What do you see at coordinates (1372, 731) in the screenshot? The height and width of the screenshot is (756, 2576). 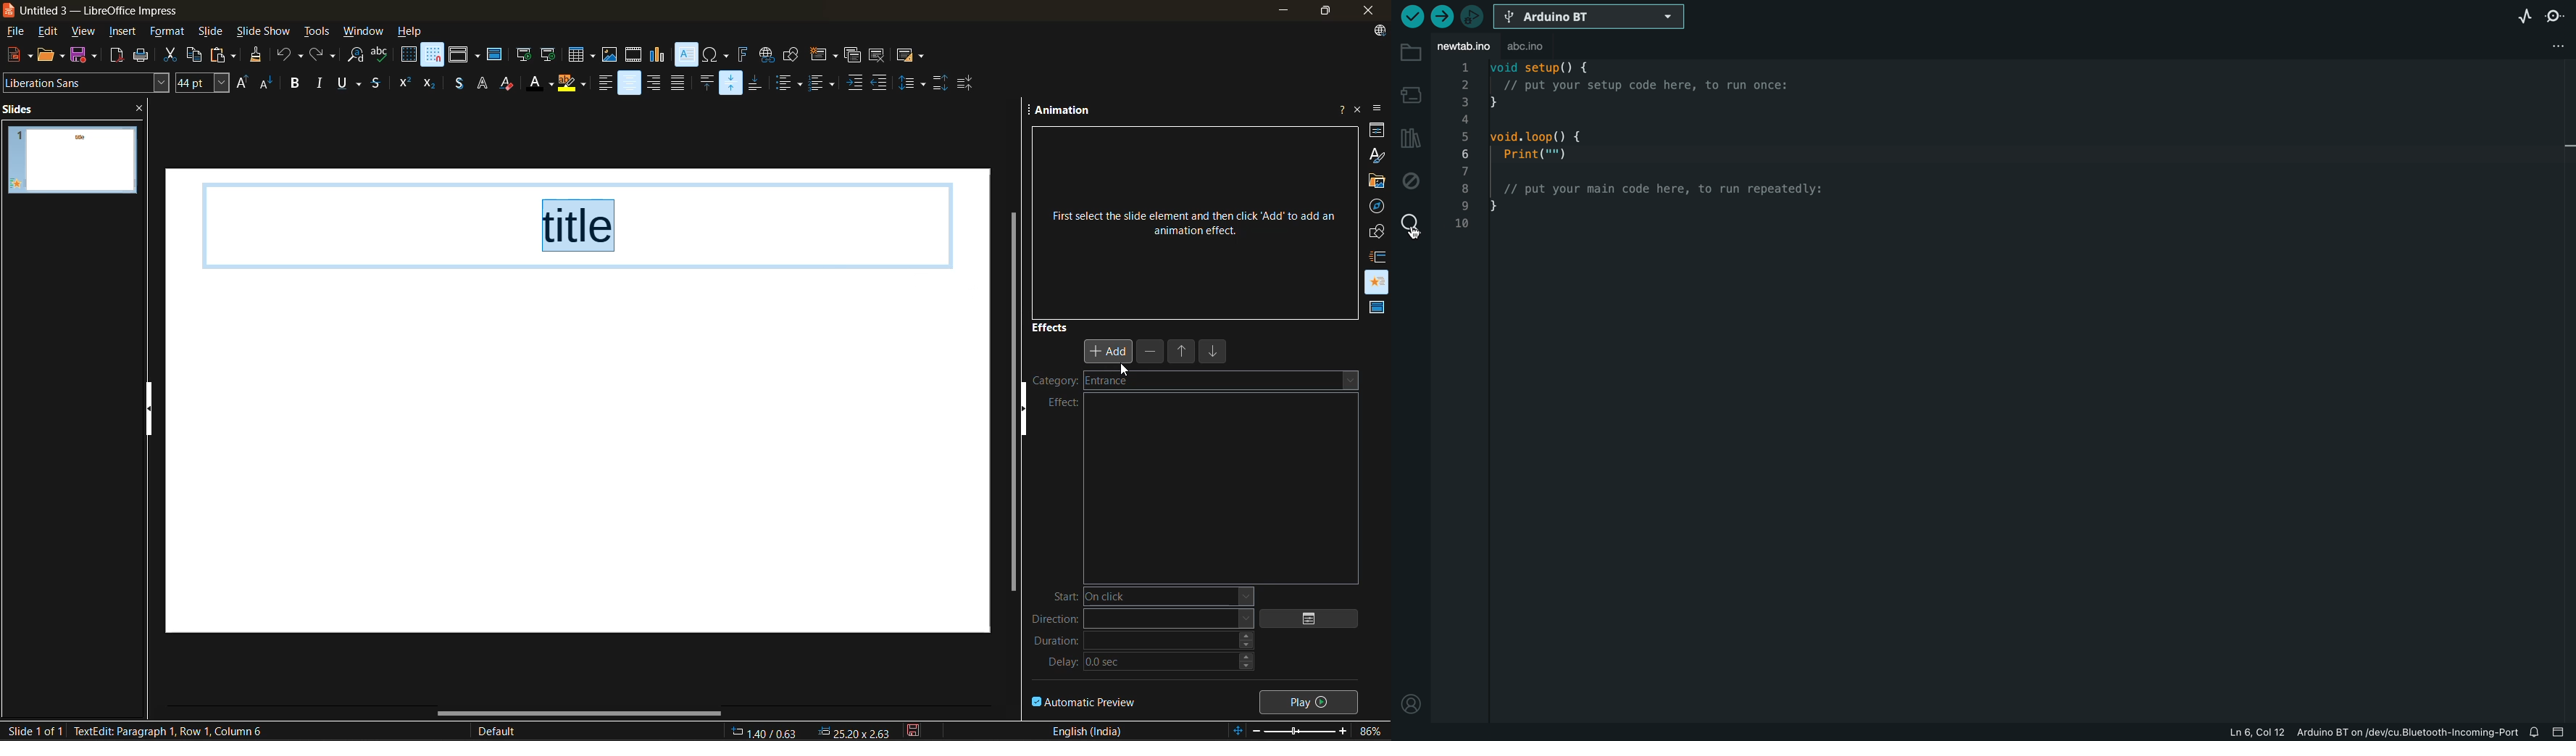 I see `zoom factor` at bounding box center [1372, 731].